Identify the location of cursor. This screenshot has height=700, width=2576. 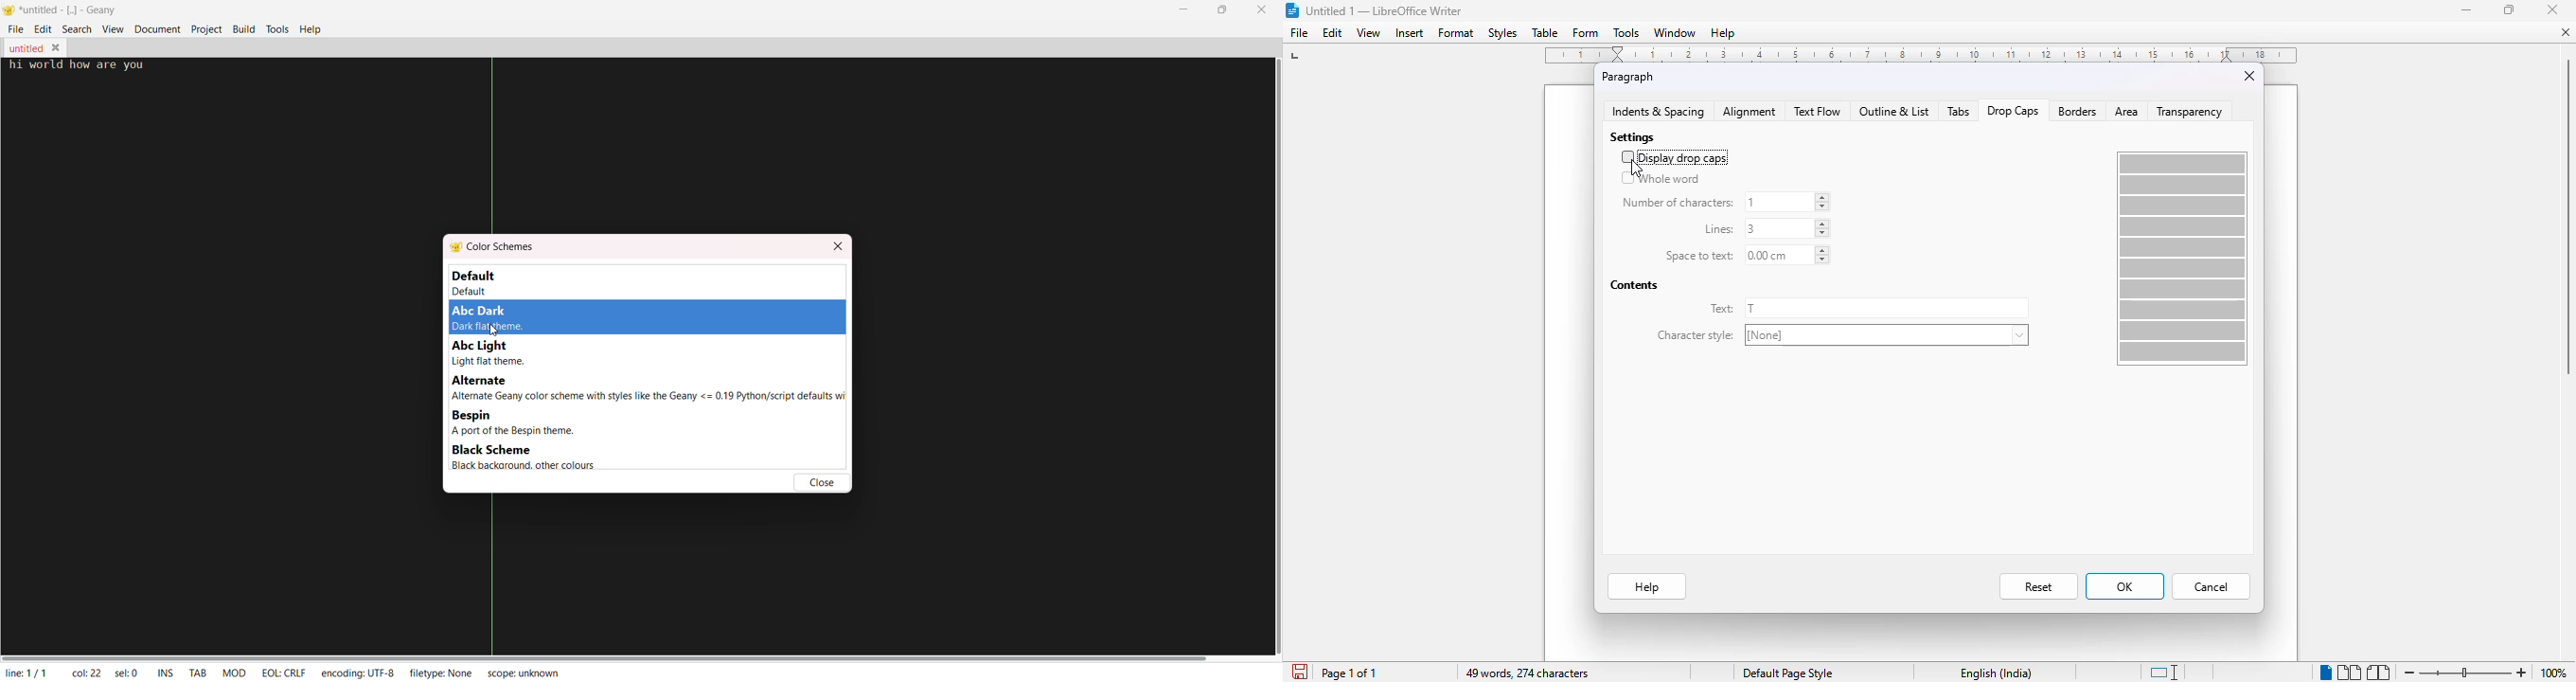
(1635, 168).